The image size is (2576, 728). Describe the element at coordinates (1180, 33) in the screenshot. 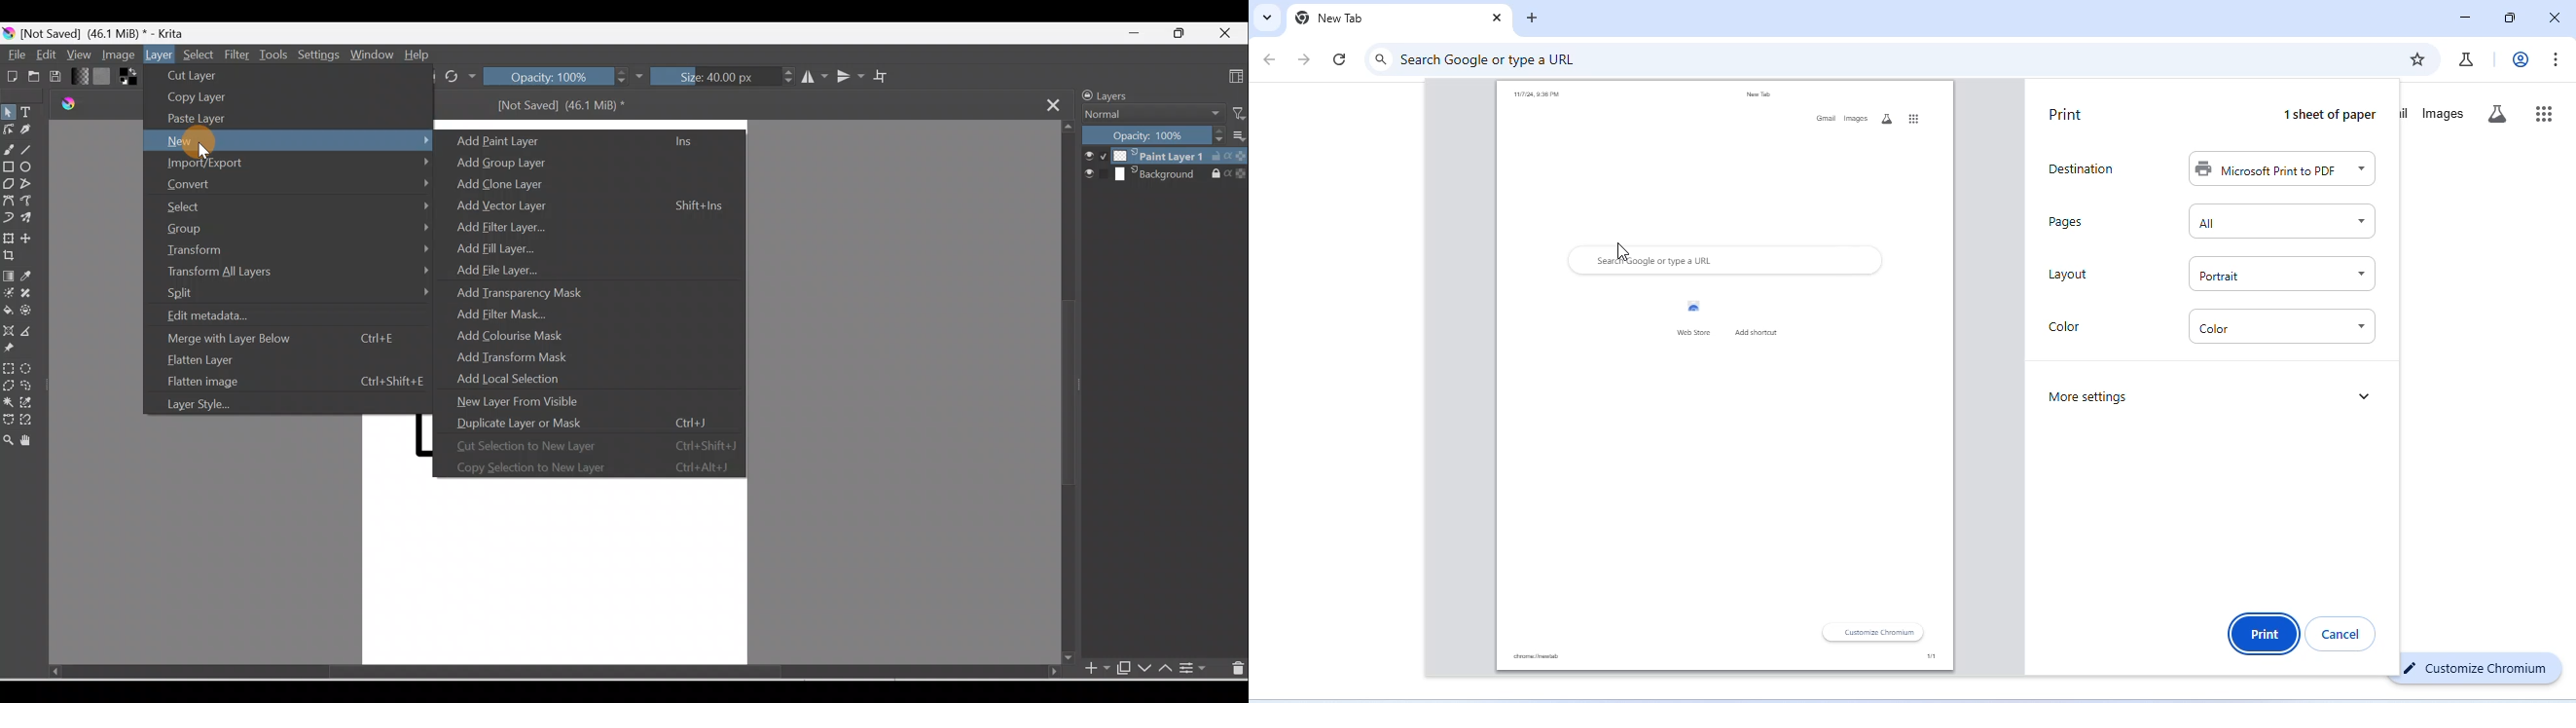

I see `Maximize` at that location.